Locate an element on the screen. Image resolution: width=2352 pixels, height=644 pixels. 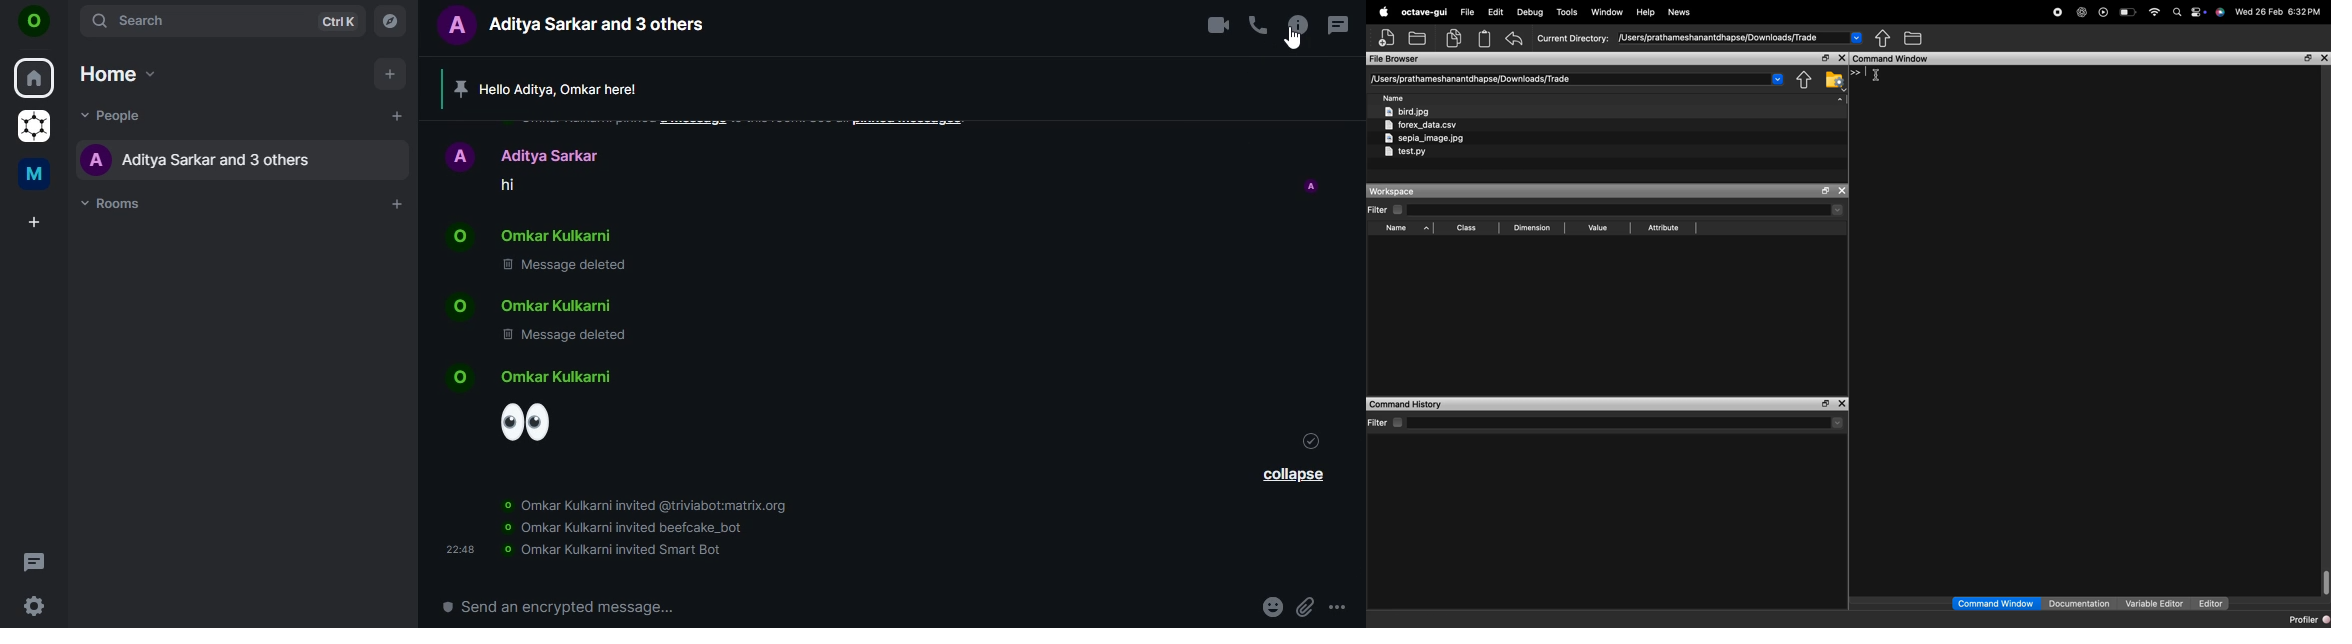
support is located at coordinates (2222, 12).